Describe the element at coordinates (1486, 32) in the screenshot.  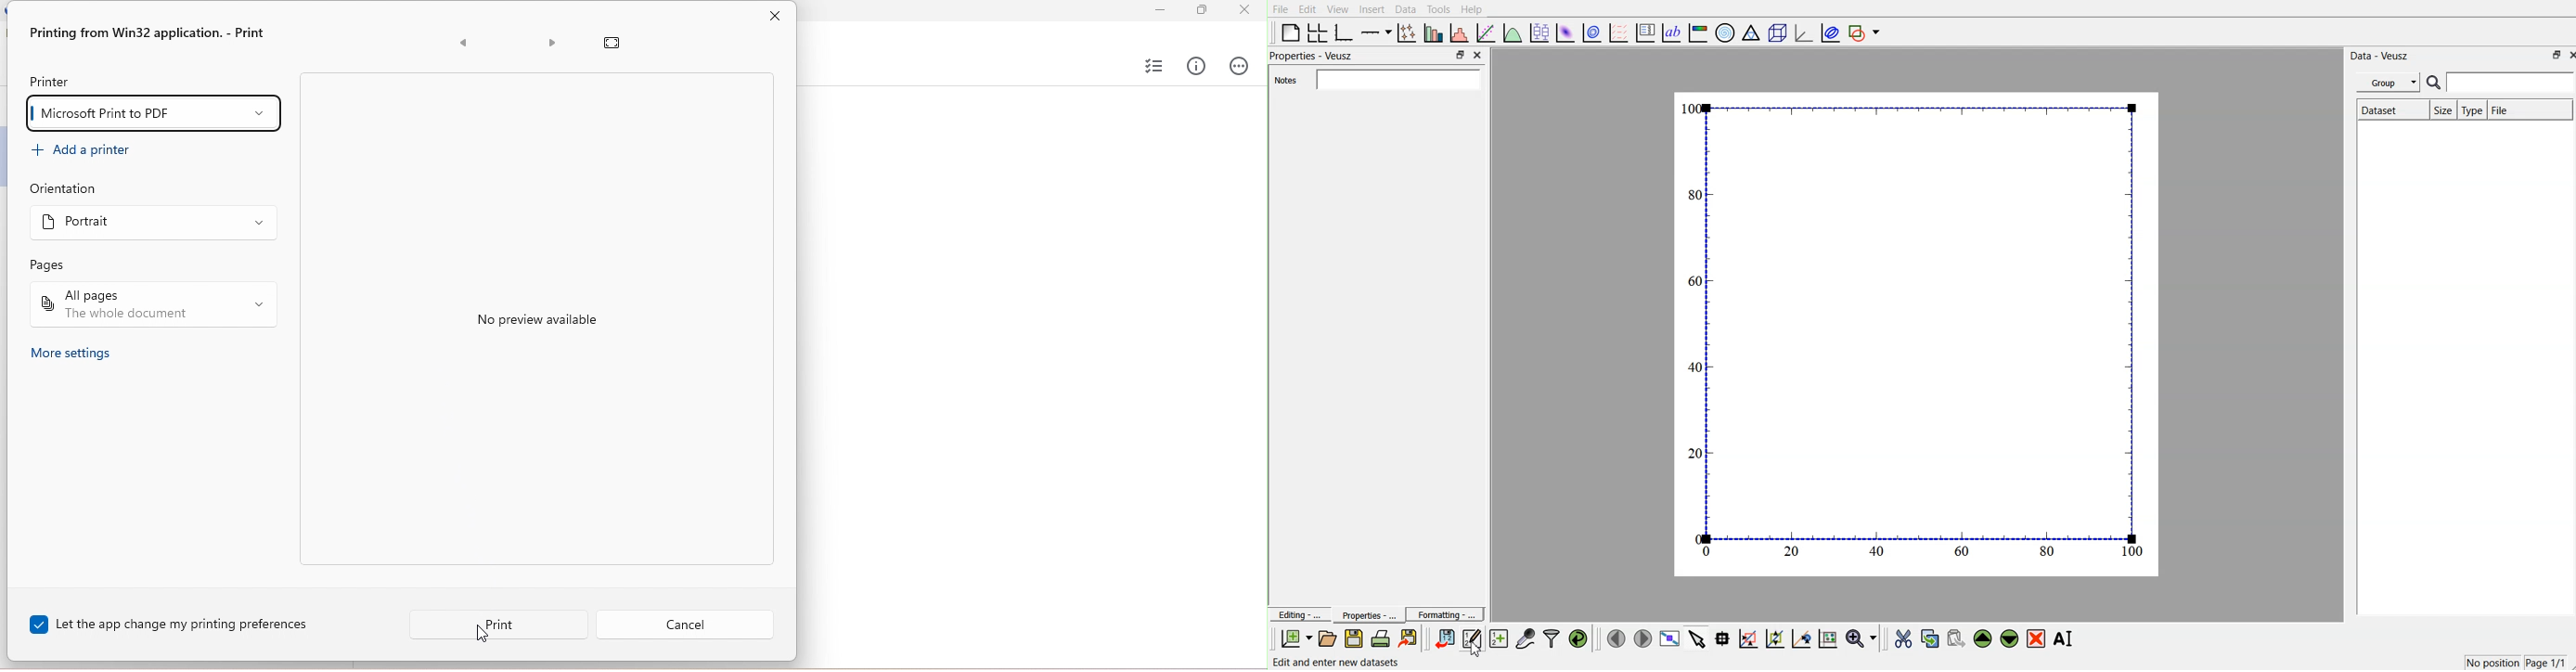
I see `fit a function to data` at that location.